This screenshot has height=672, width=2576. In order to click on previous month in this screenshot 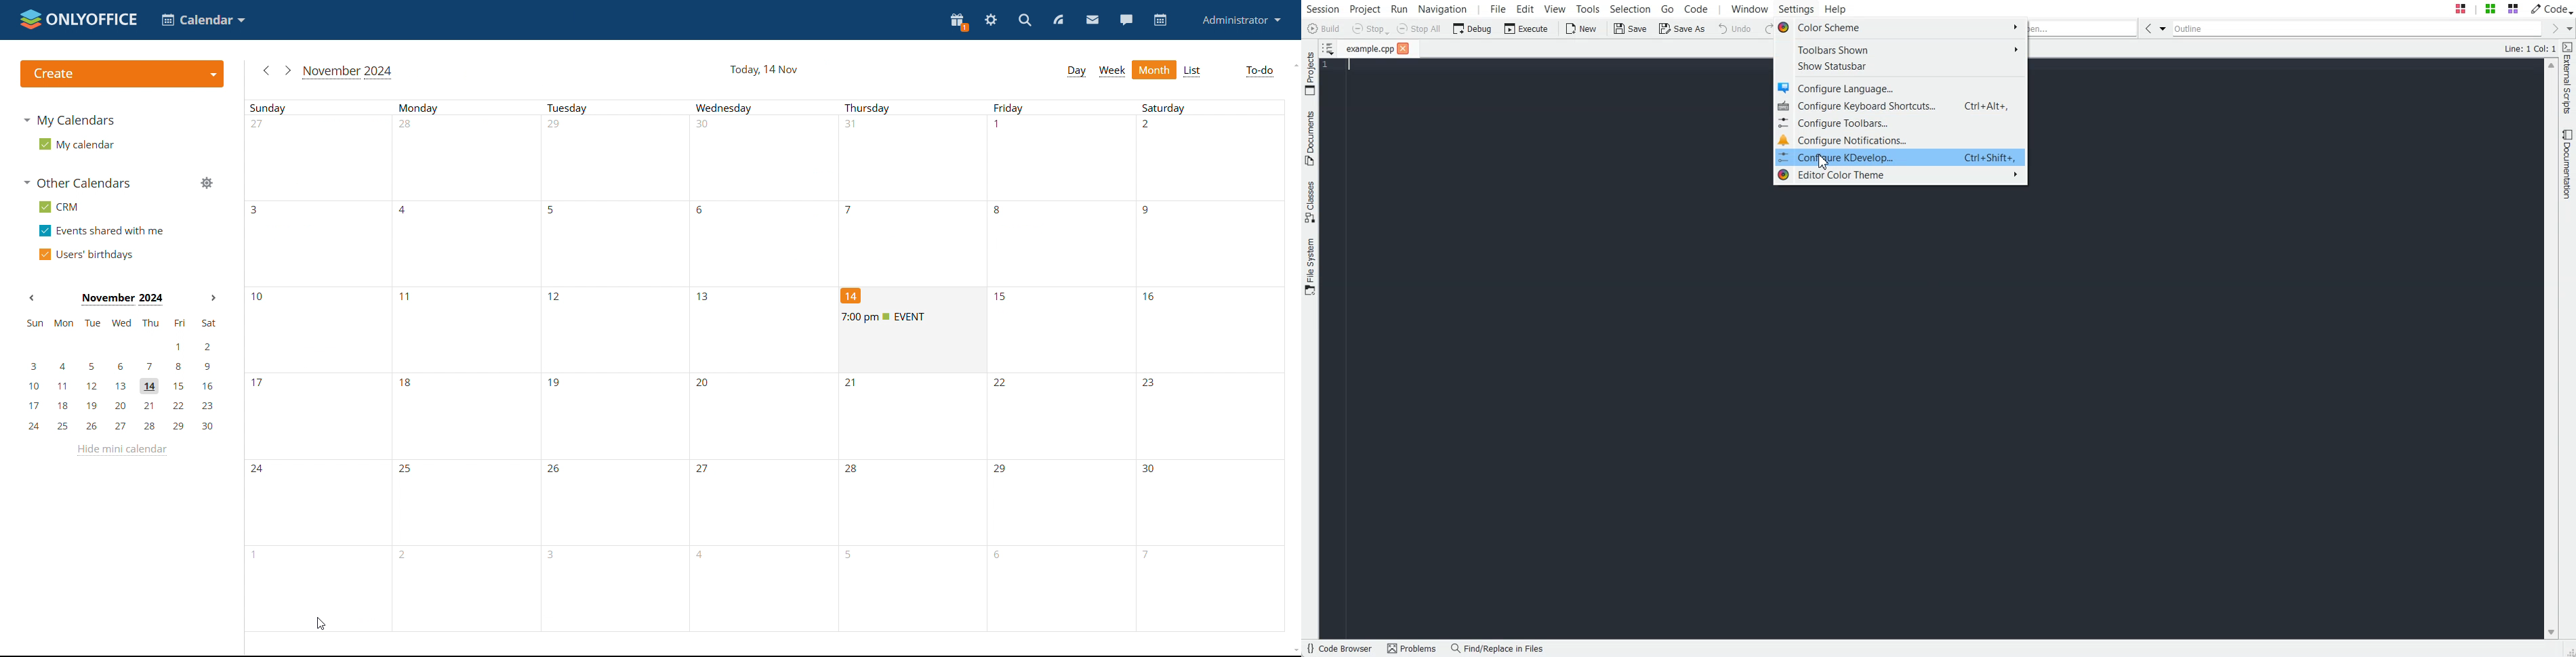, I will do `click(32, 297)`.